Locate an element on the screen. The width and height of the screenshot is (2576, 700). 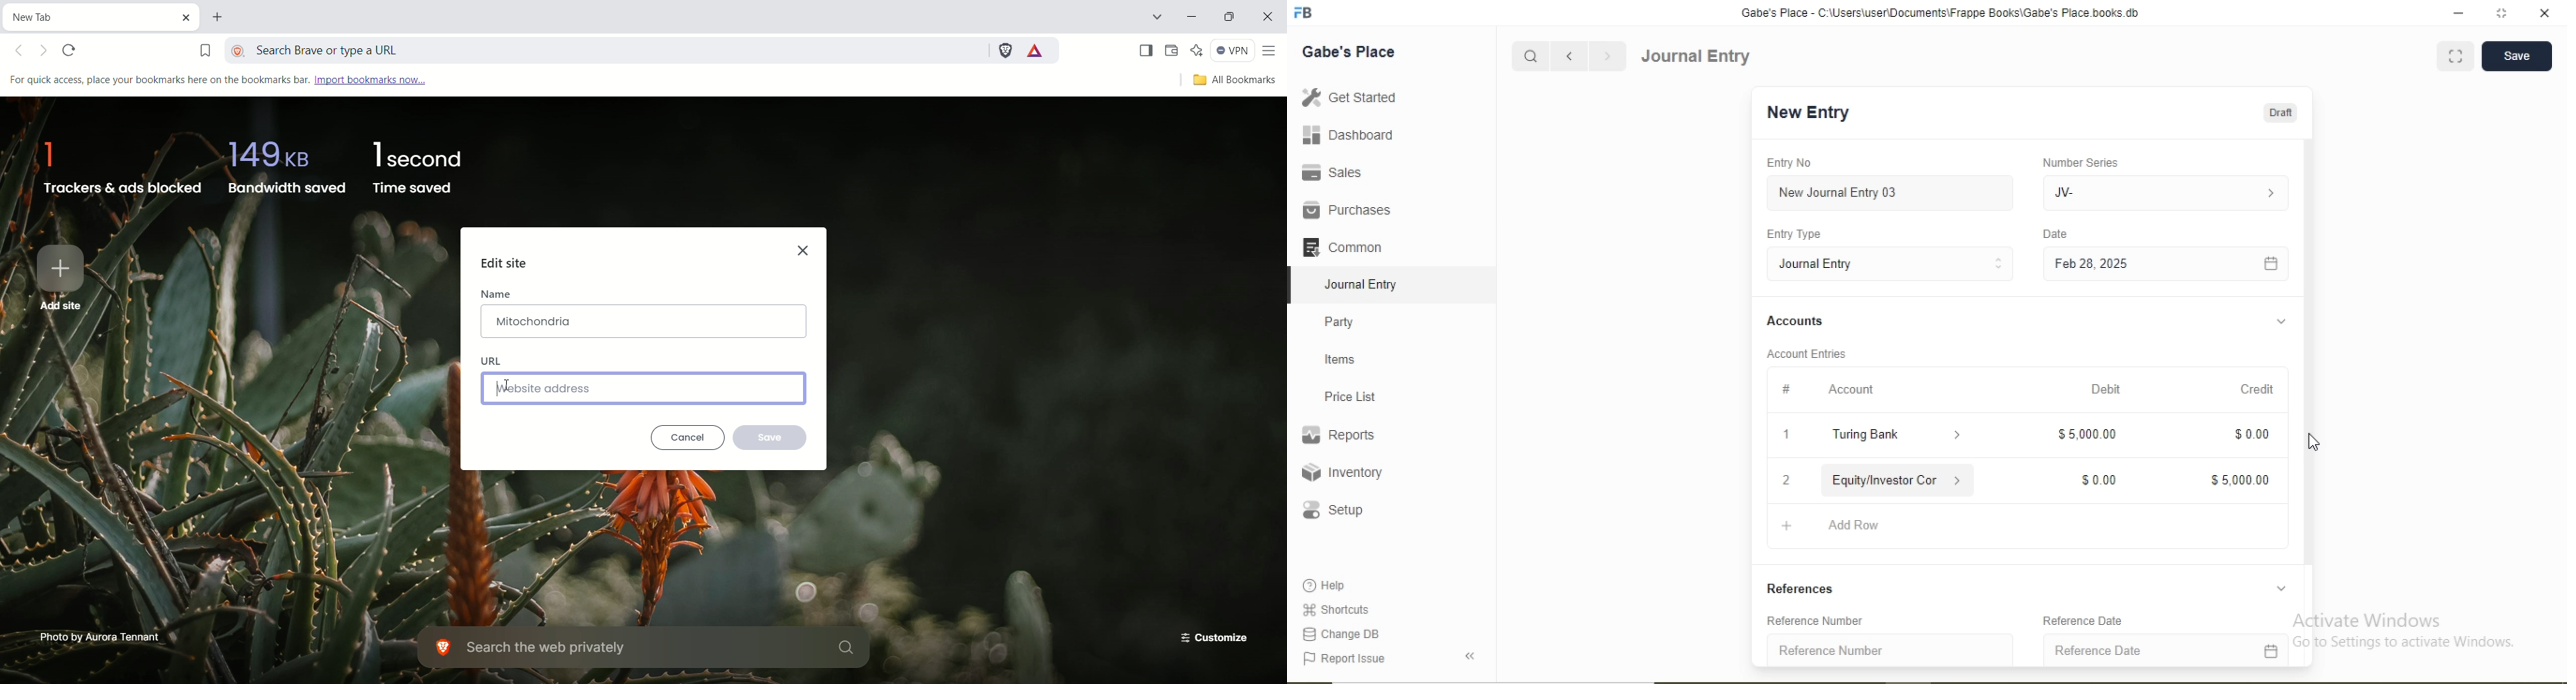
New Entry is located at coordinates (1807, 113).